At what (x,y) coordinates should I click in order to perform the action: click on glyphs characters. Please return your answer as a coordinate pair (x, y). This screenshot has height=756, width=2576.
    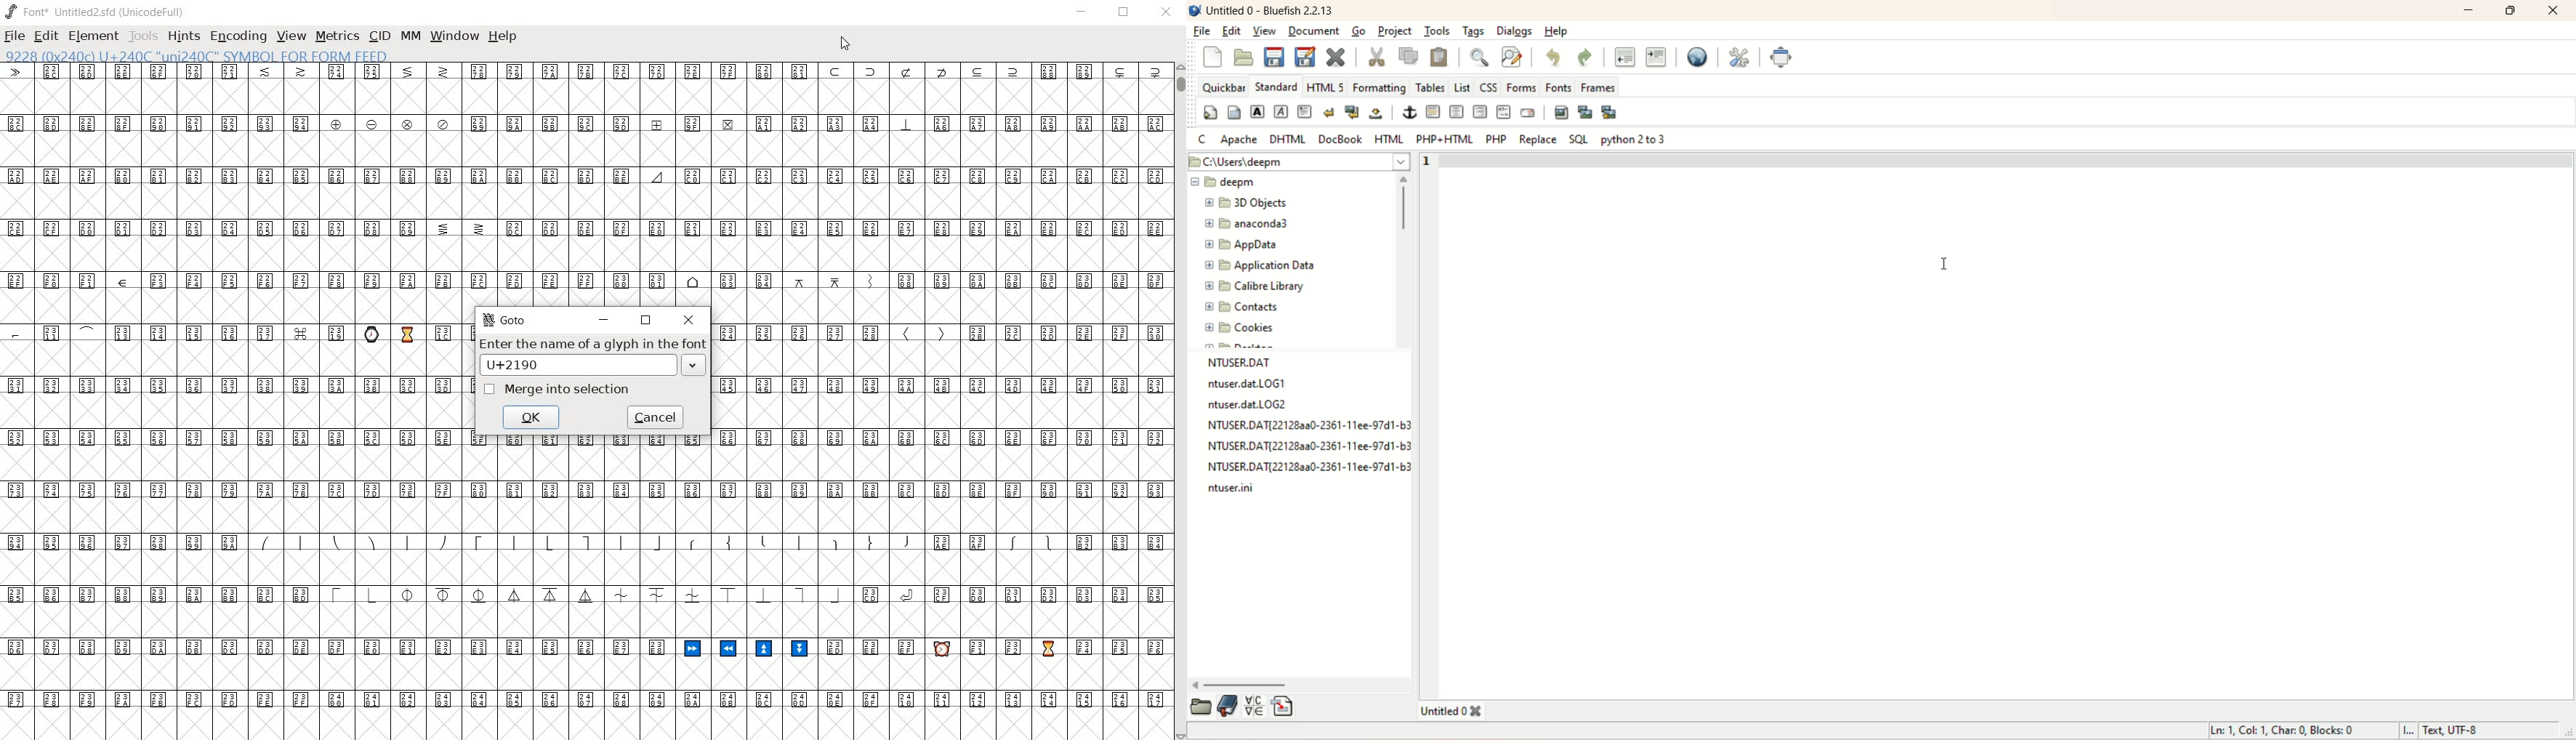
    Looking at the image, I should click on (941, 350).